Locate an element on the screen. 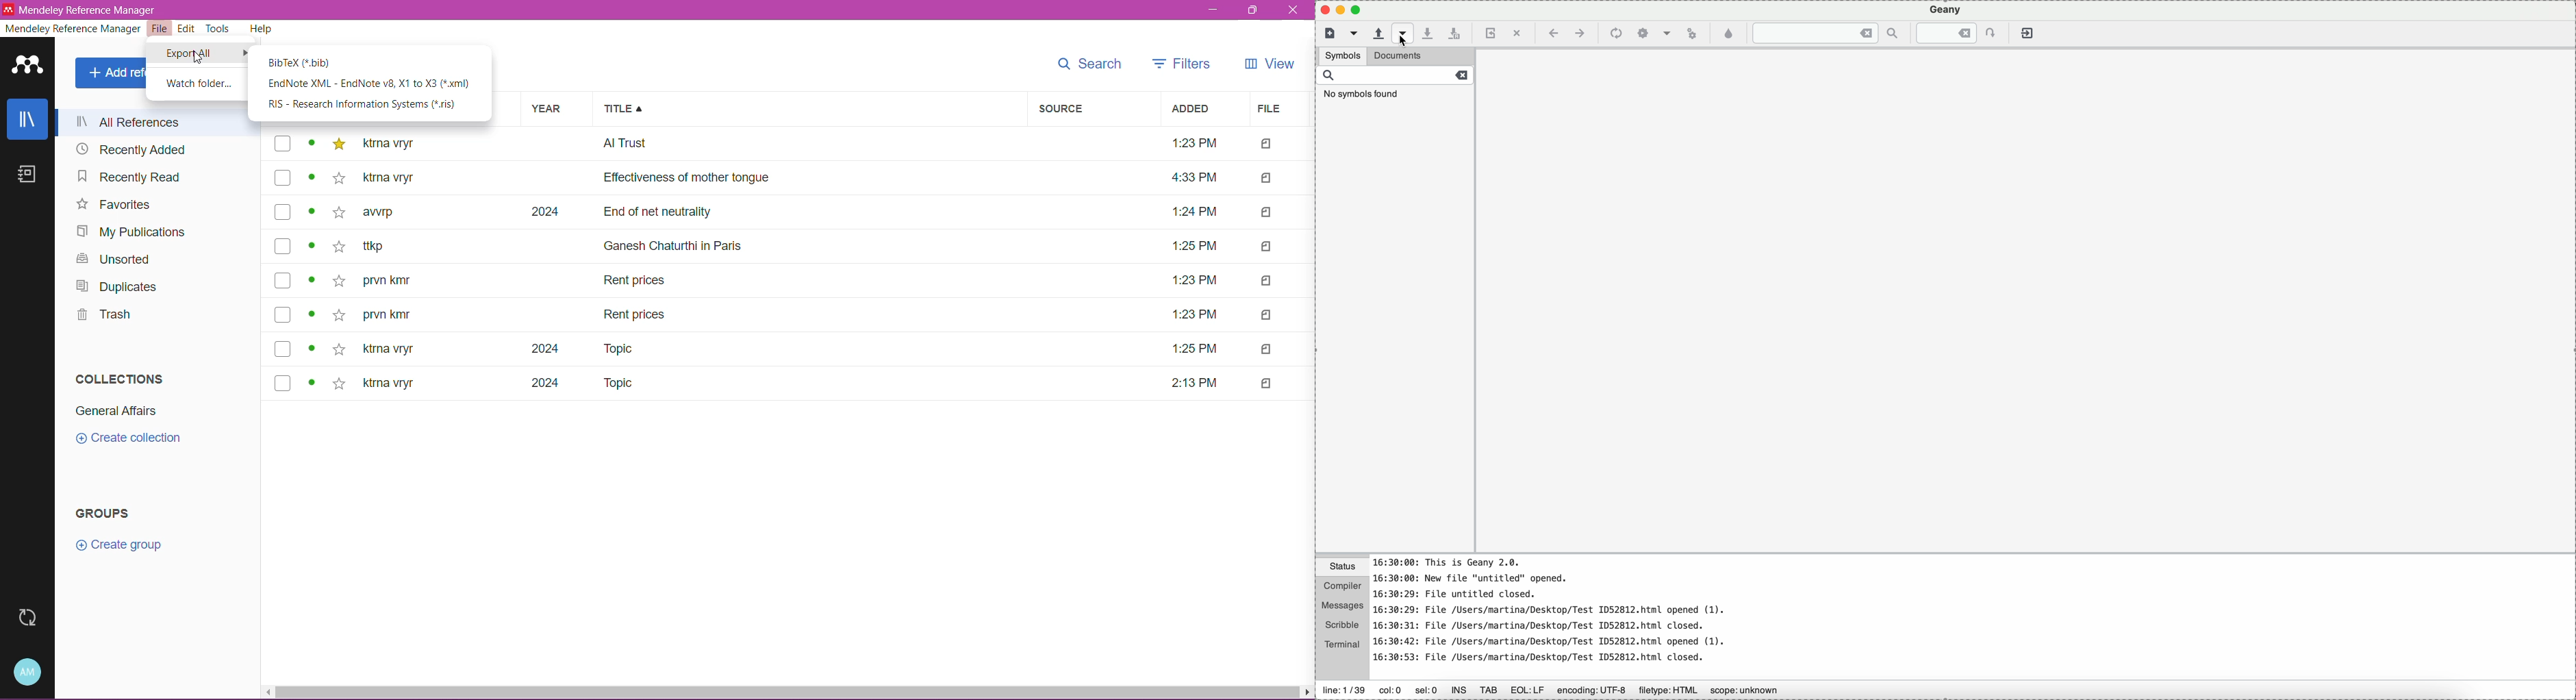 The width and height of the screenshot is (2576, 700). Added is located at coordinates (1202, 108).